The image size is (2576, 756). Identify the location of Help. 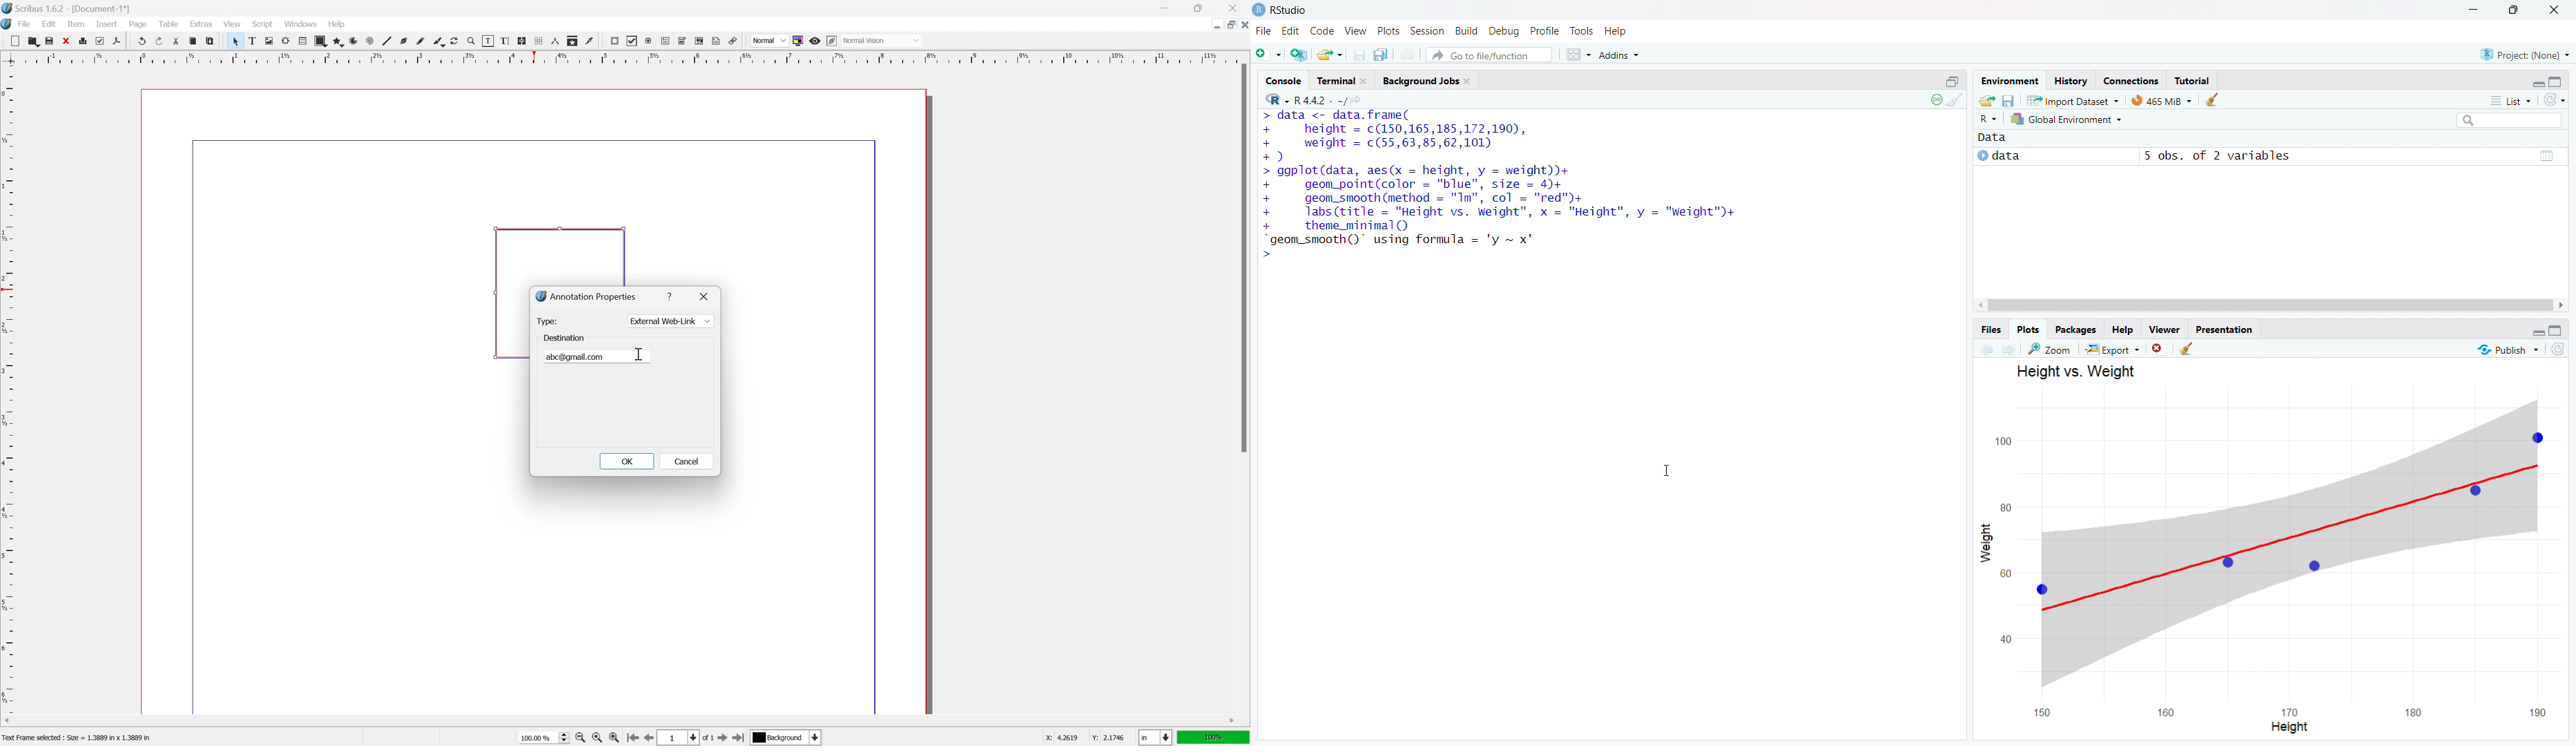
(338, 24).